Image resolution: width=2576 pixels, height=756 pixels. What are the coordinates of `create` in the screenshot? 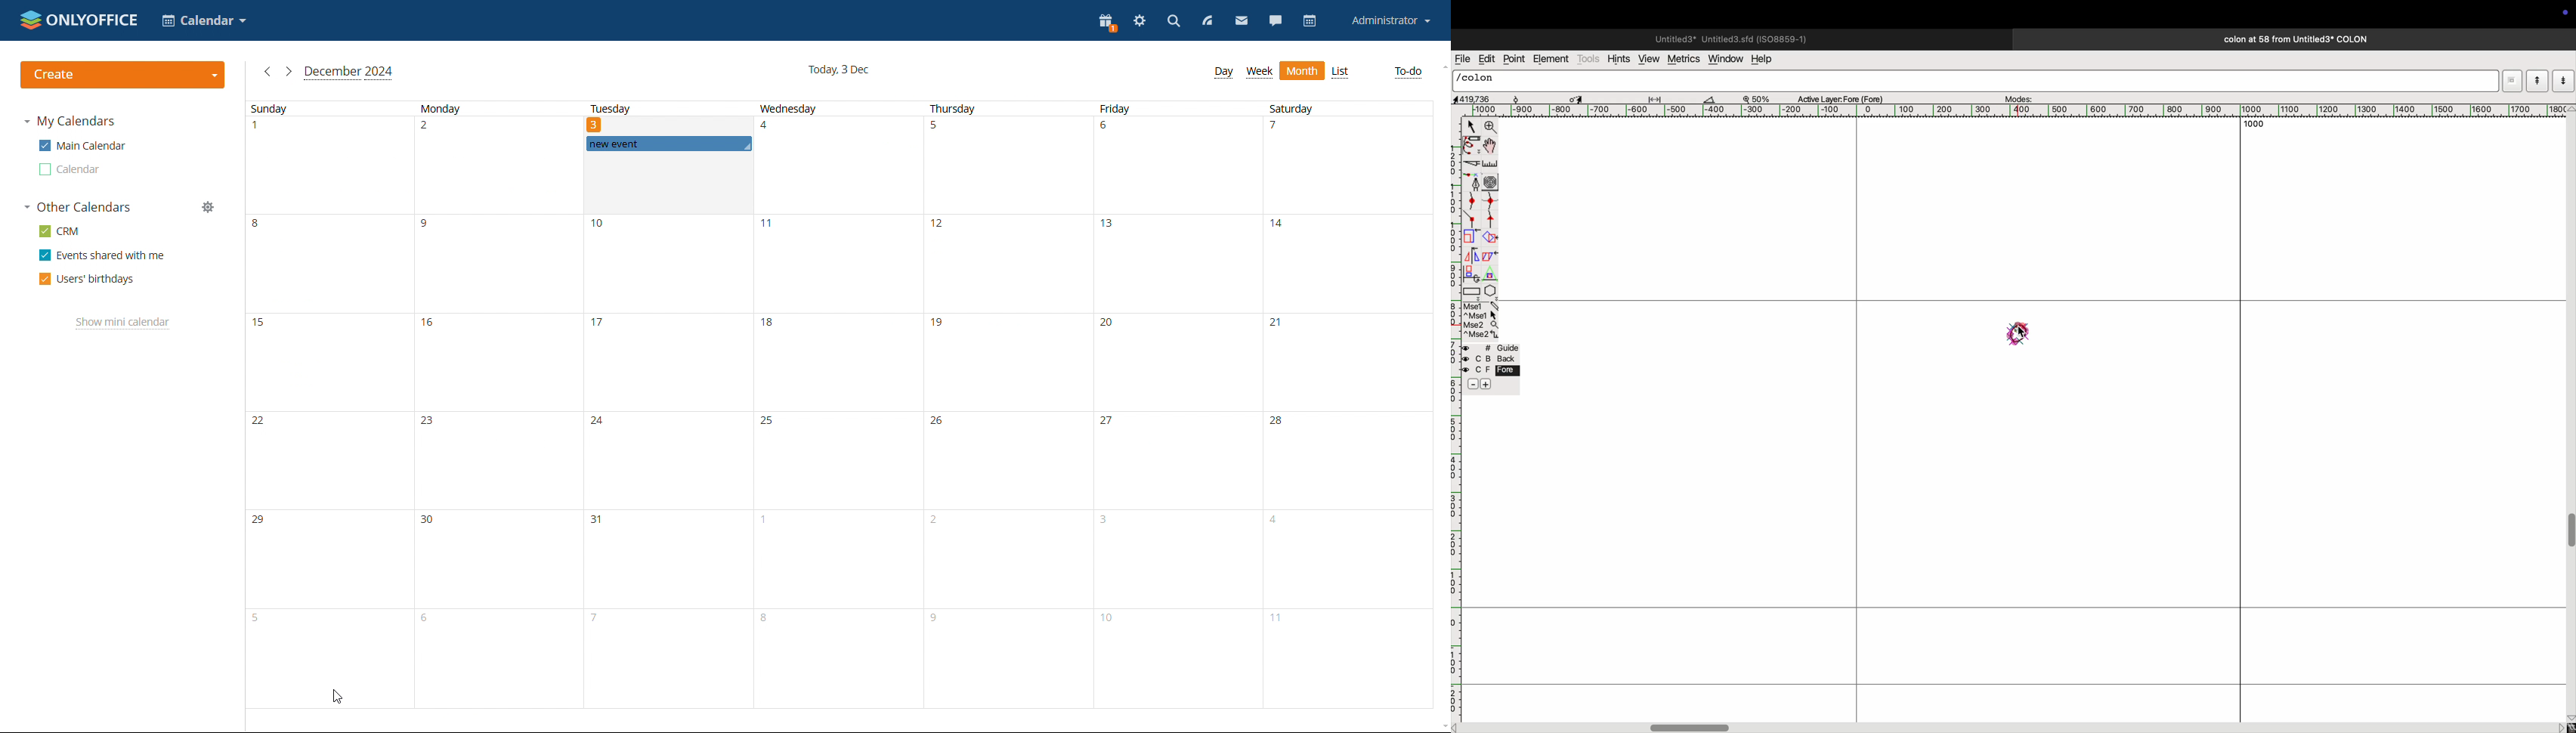 It's located at (123, 75).